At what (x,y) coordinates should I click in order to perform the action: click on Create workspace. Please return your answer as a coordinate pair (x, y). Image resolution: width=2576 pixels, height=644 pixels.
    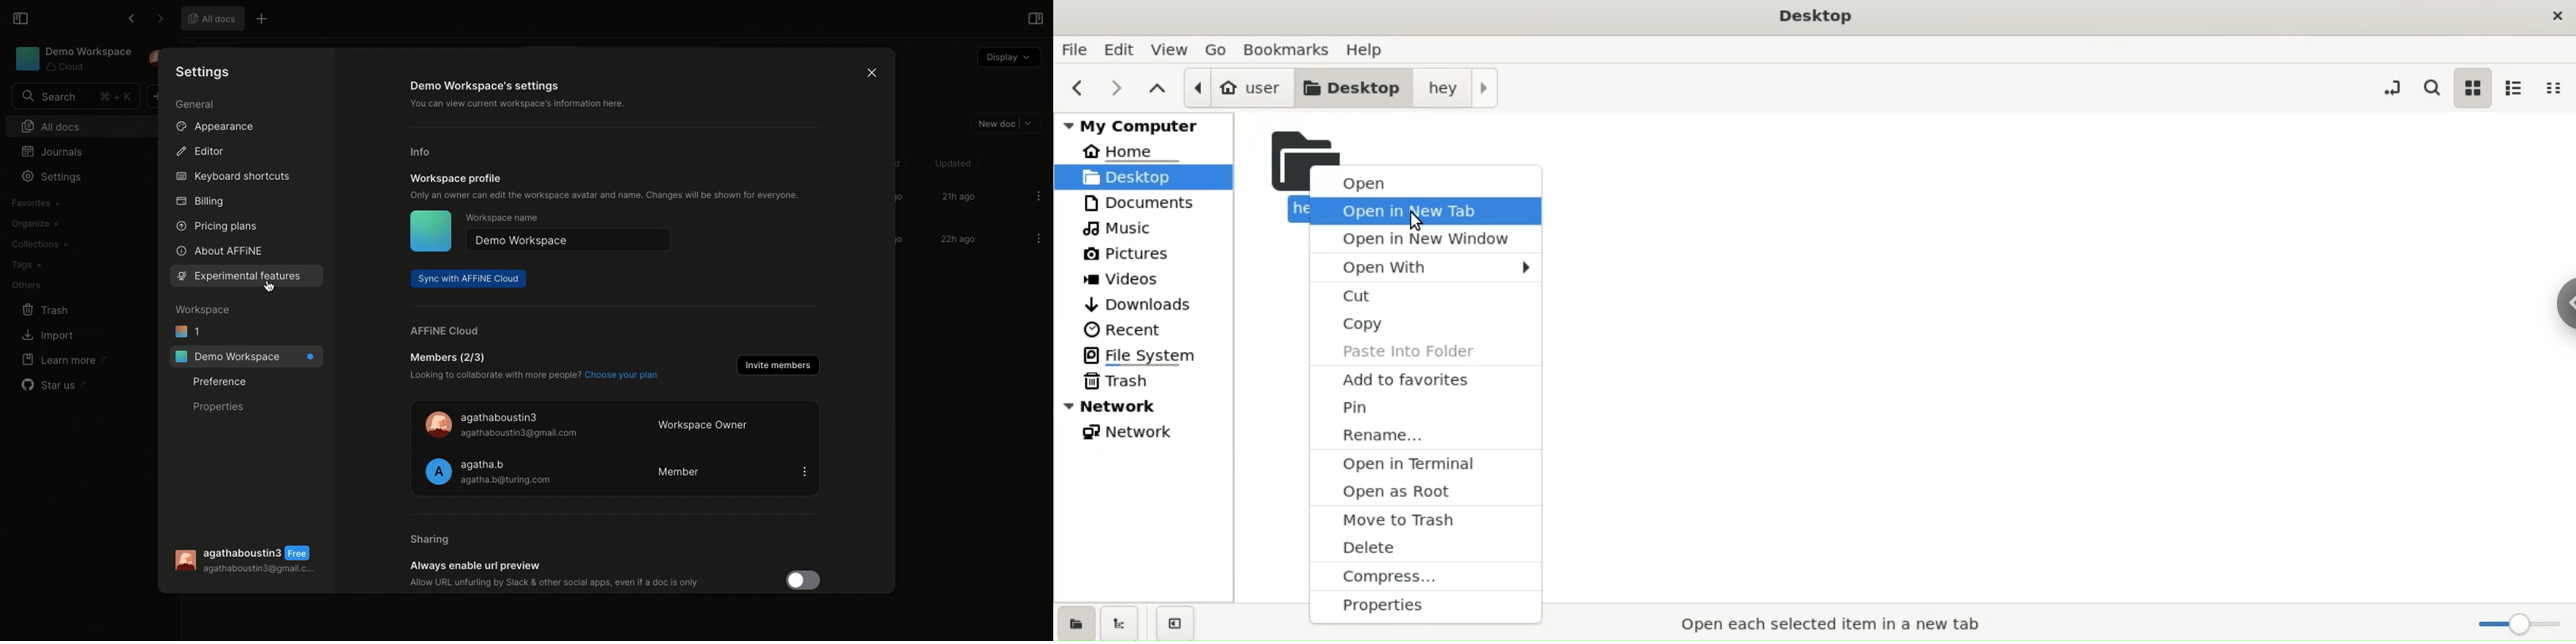
    Looking at the image, I should click on (72, 222).